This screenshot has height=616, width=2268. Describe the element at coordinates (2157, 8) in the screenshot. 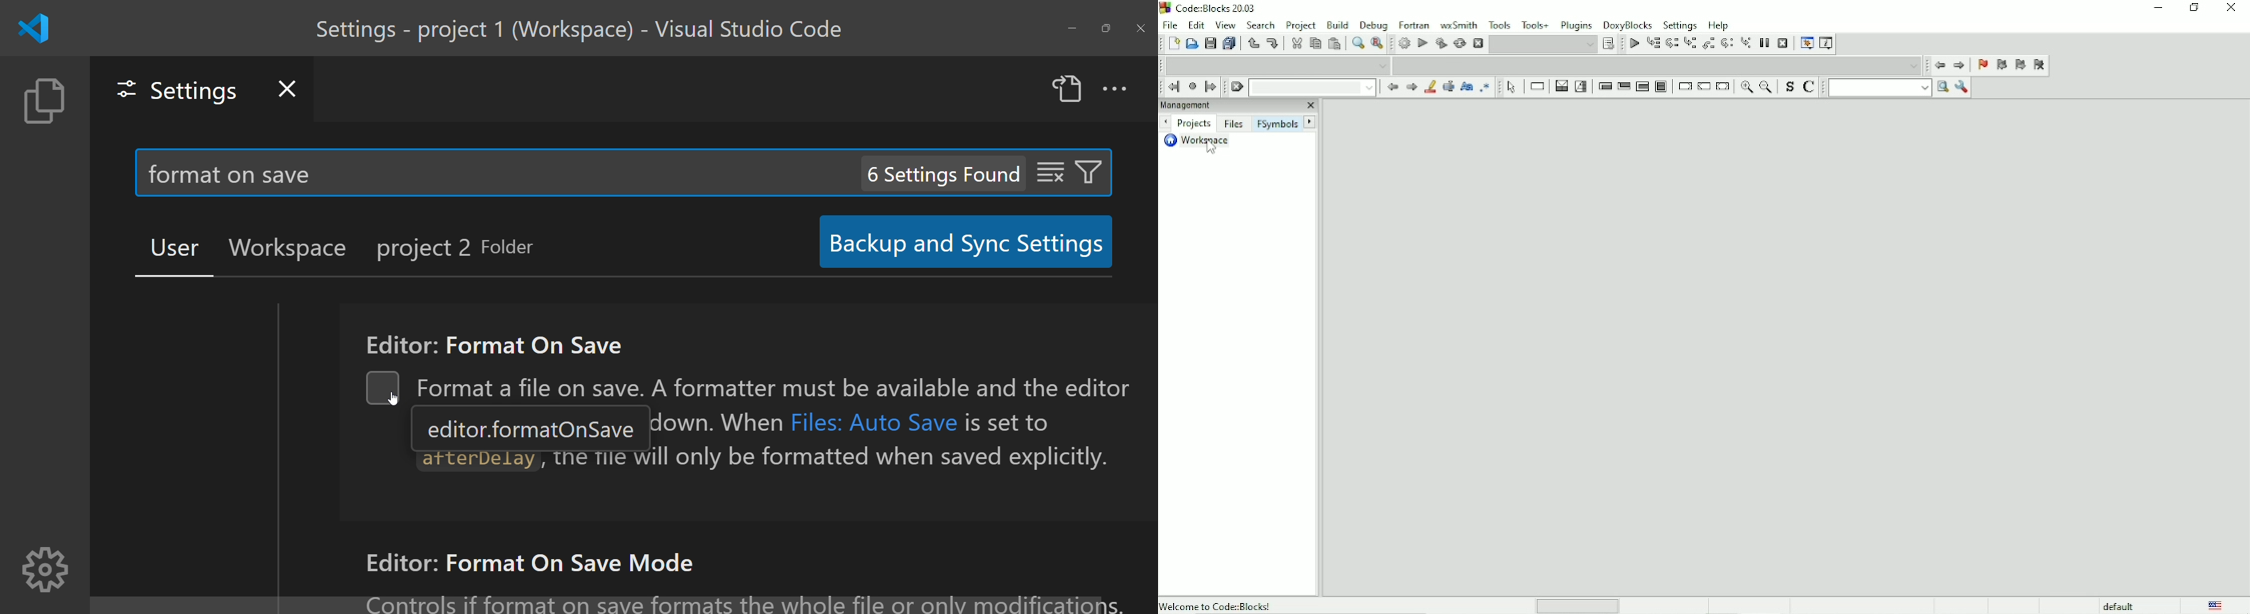

I see `Minimize` at that location.